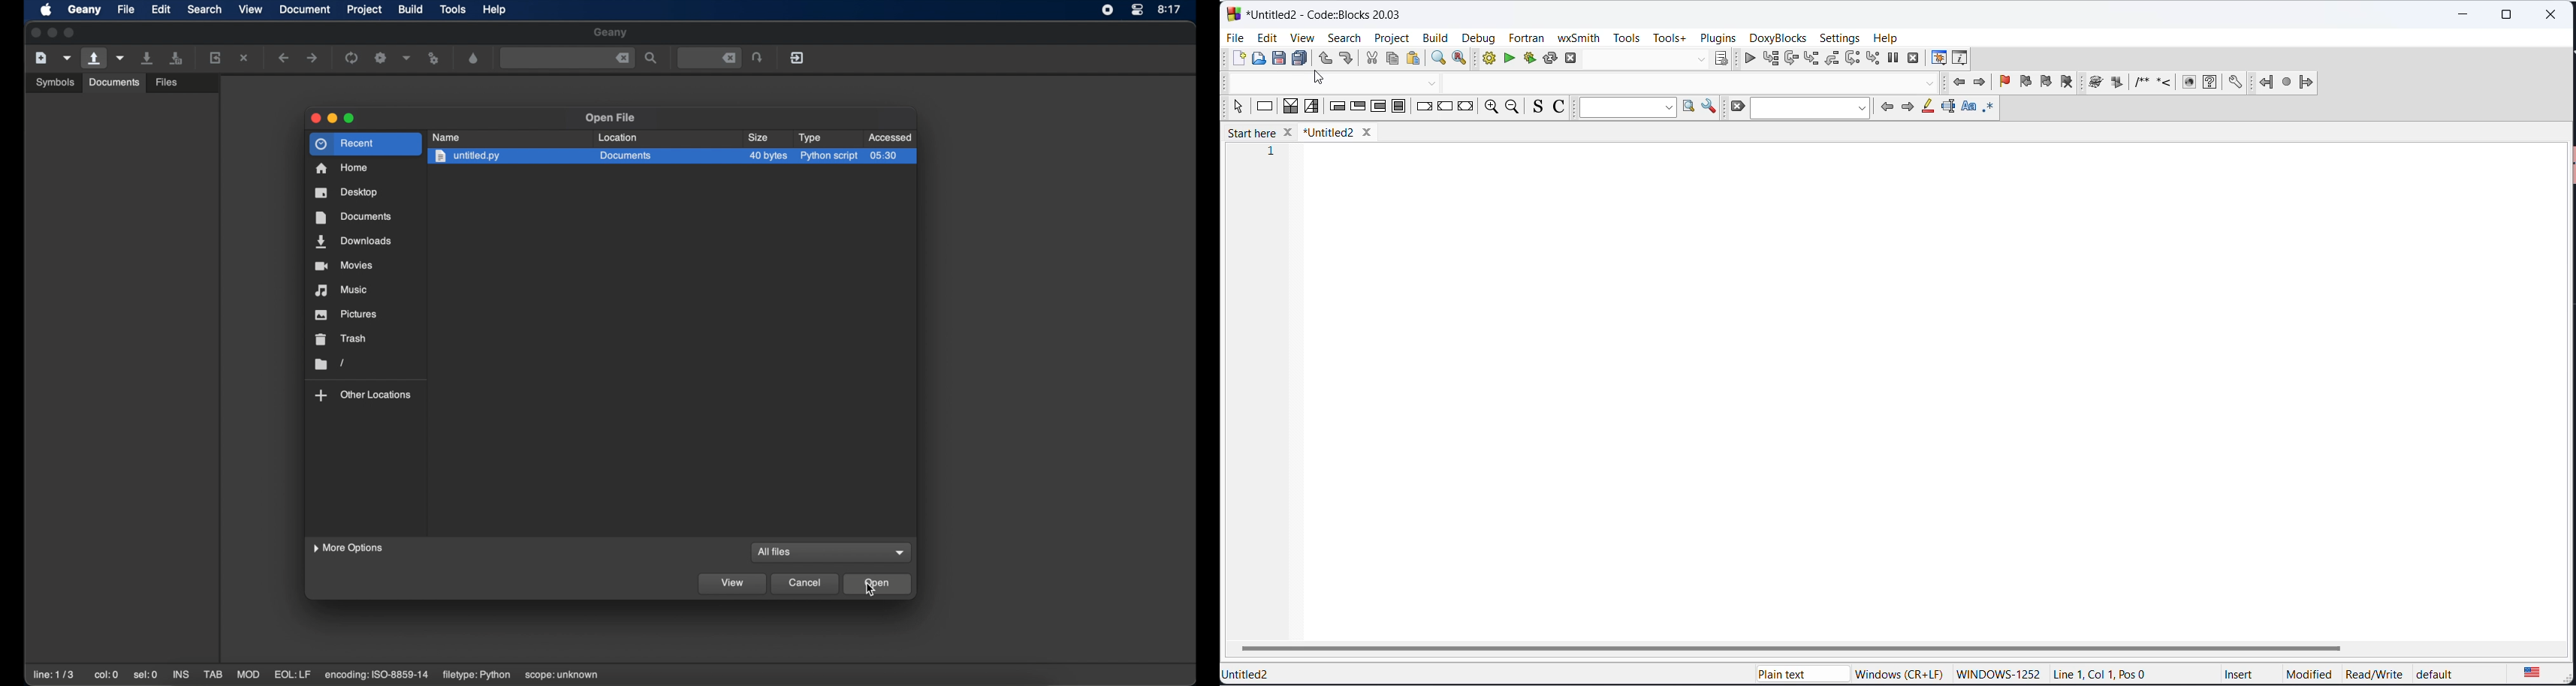 The height and width of the screenshot is (700, 2576). What do you see at coordinates (1138, 10) in the screenshot?
I see `control center` at bounding box center [1138, 10].